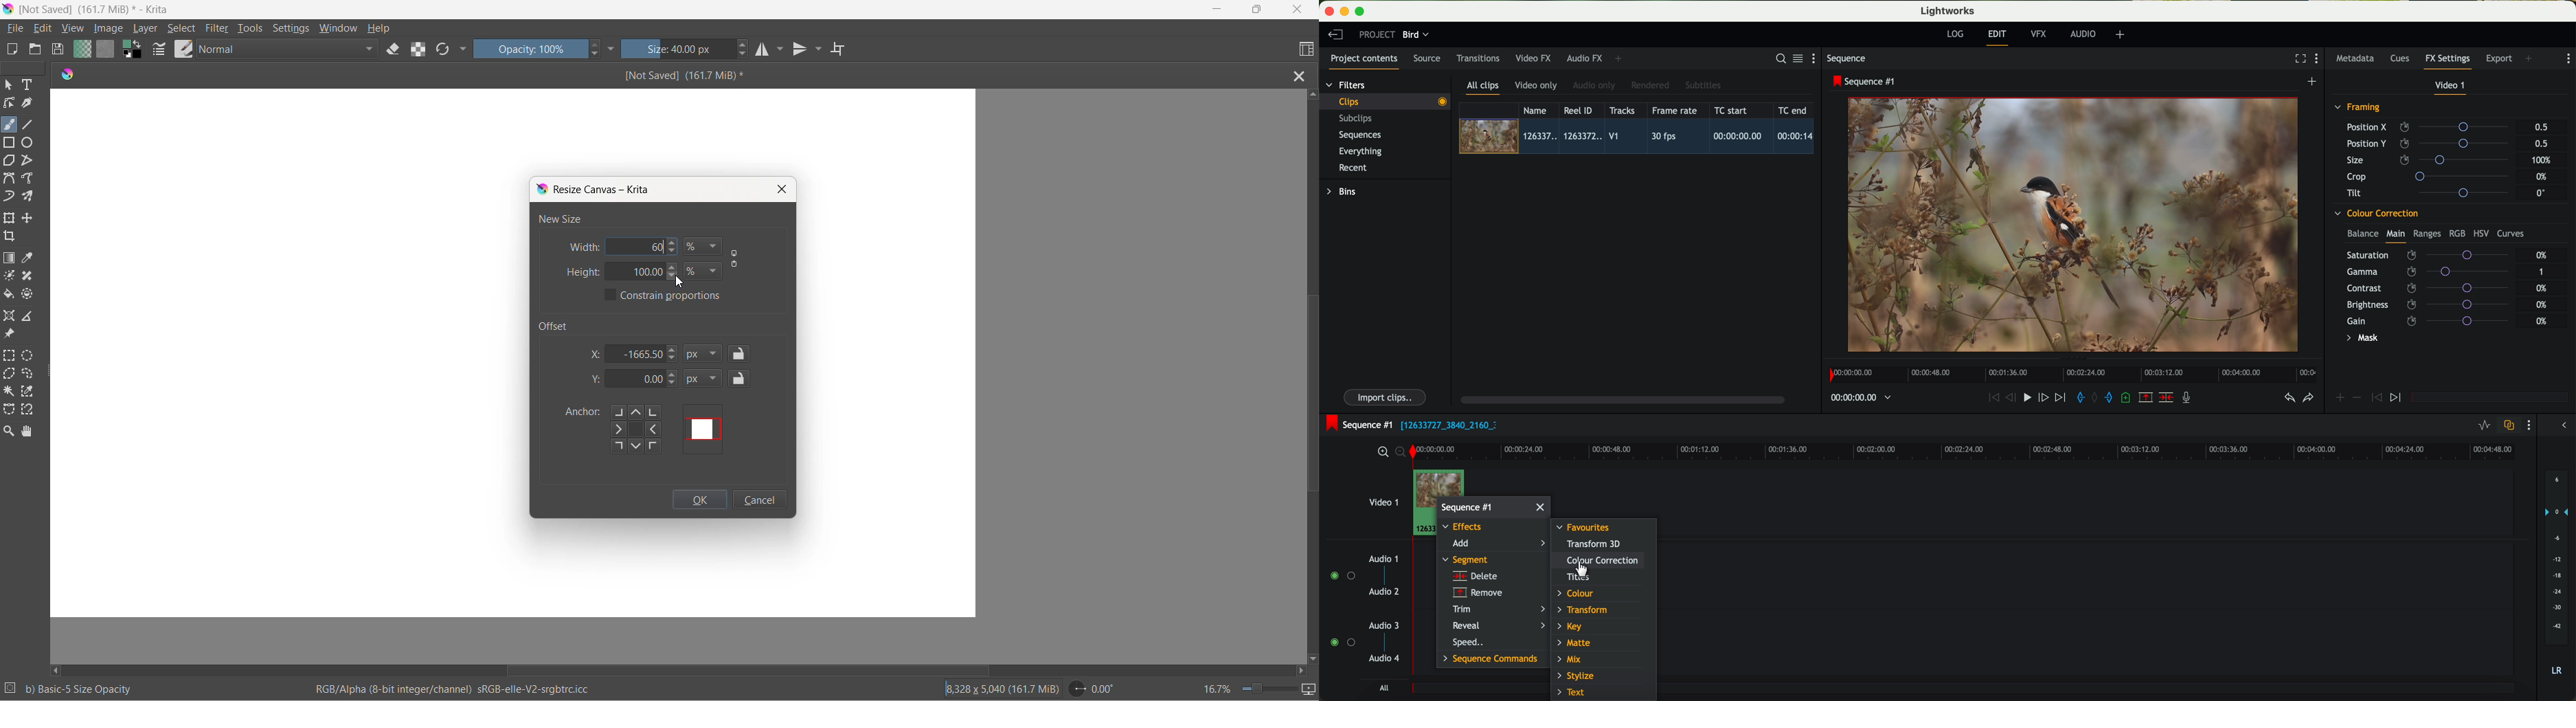 The image size is (2576, 728). What do you see at coordinates (135, 52) in the screenshot?
I see `swap foreground and background colors` at bounding box center [135, 52].